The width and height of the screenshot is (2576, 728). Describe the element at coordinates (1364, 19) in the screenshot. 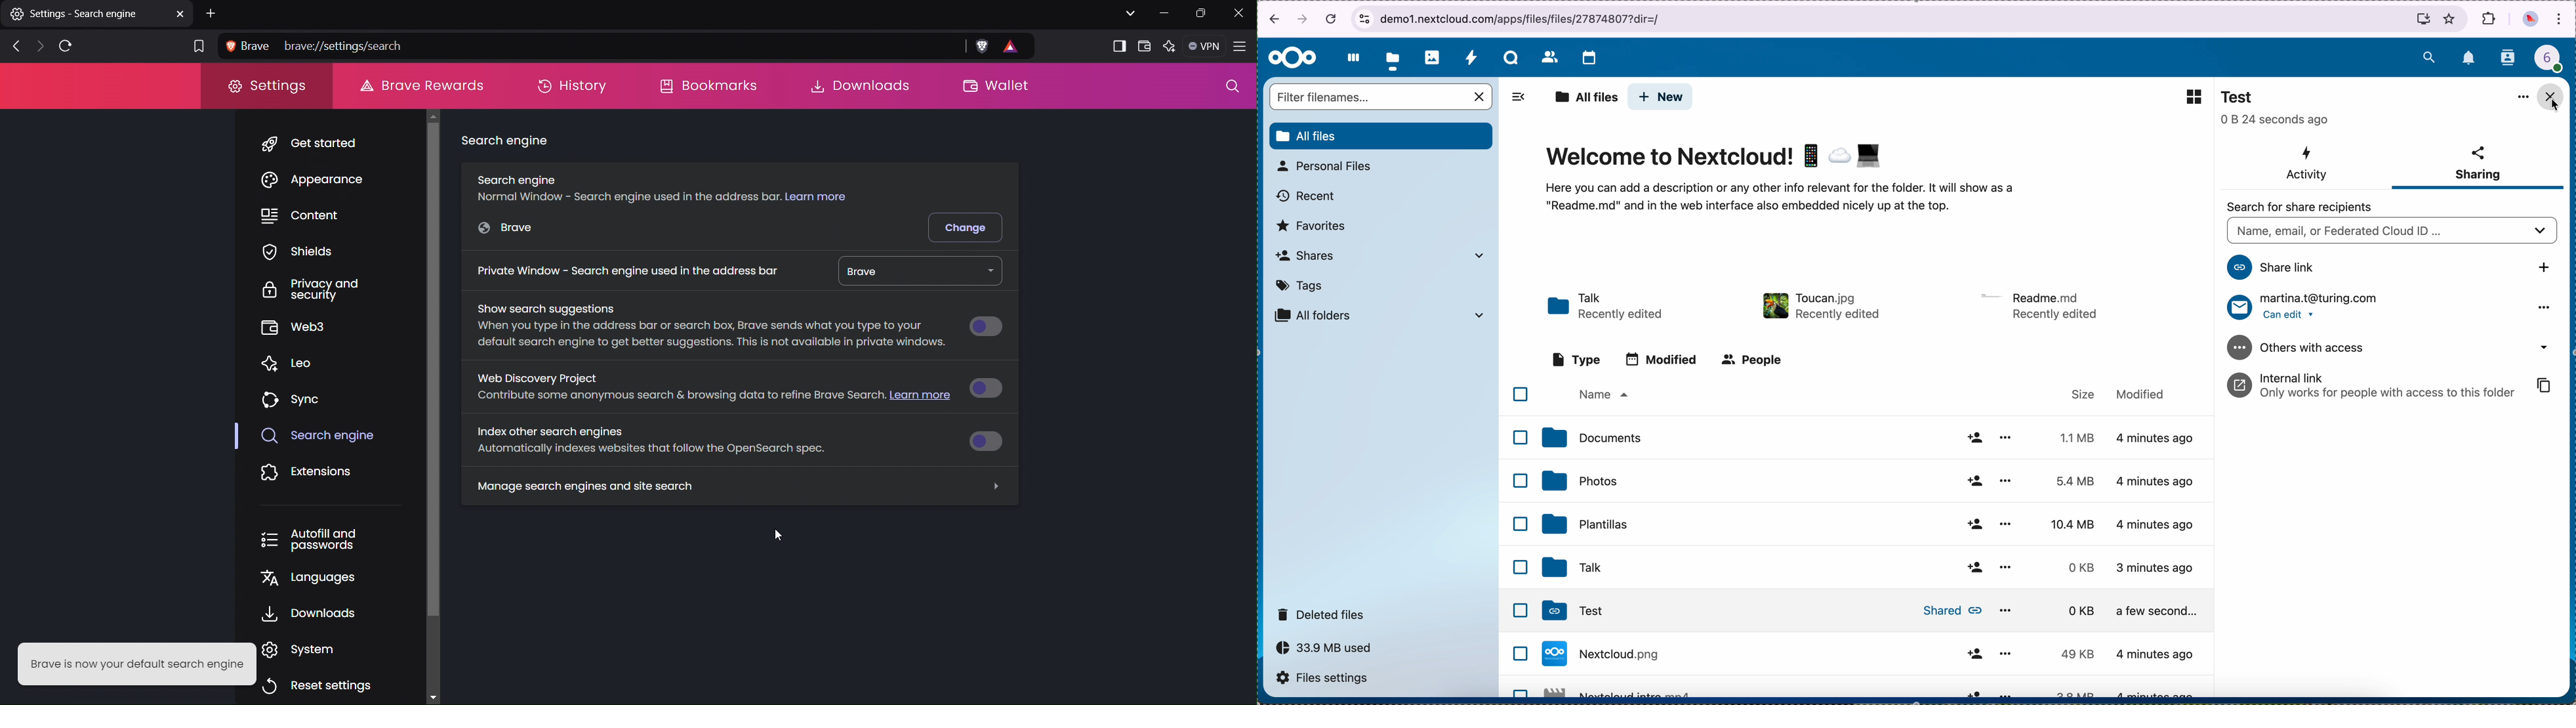

I see `view site information` at that location.